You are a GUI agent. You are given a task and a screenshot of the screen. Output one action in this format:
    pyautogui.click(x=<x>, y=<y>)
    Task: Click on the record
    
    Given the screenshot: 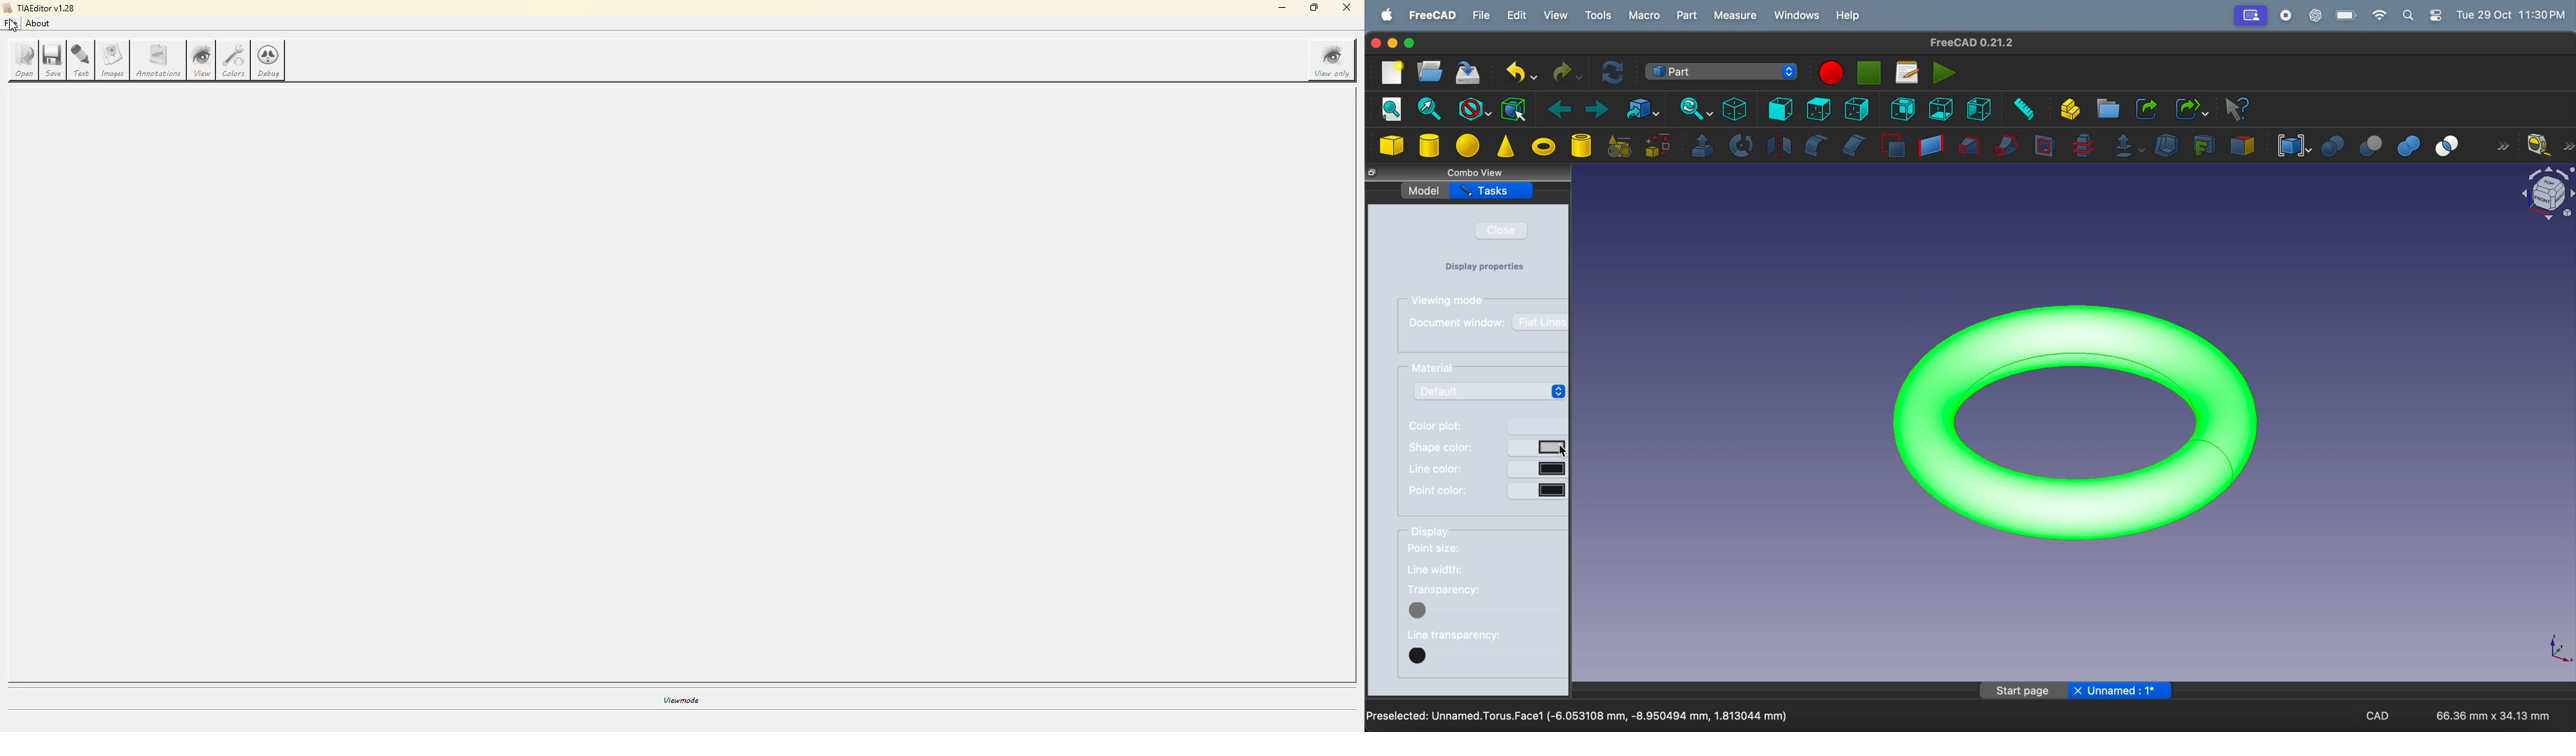 What is the action you would take?
    pyautogui.click(x=2286, y=14)
    